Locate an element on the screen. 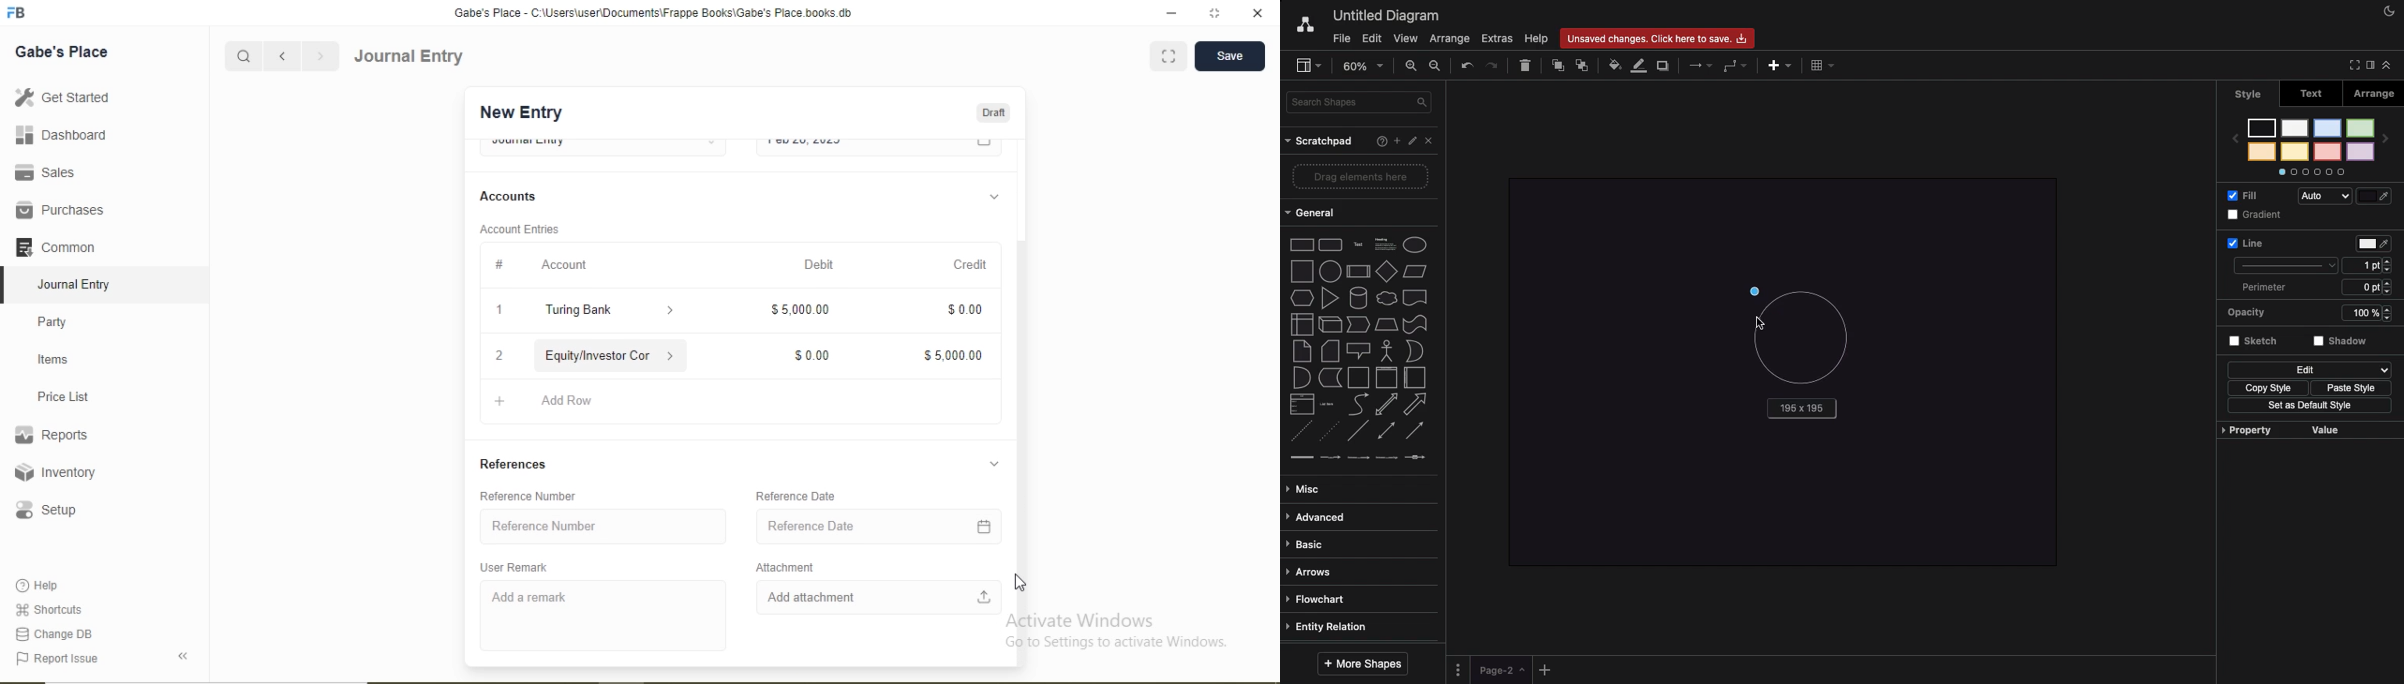 The image size is (2408, 700). Dashboard is located at coordinates (62, 134).